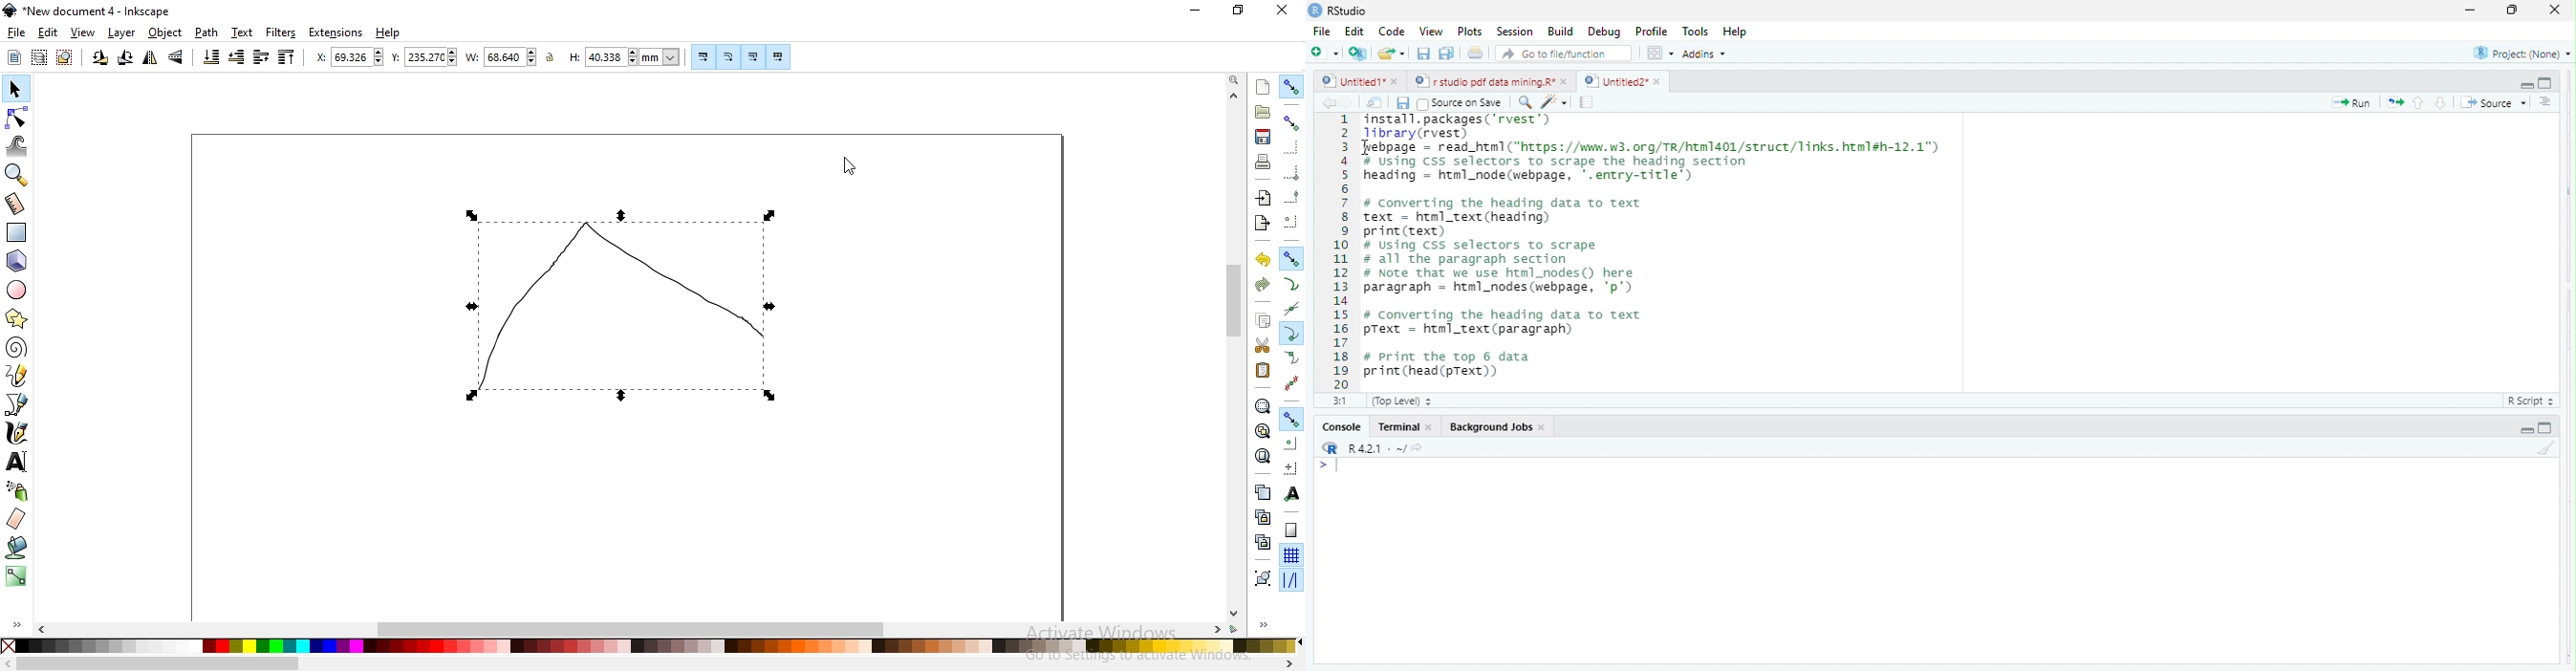  I want to click on flip vertically, so click(176, 56).